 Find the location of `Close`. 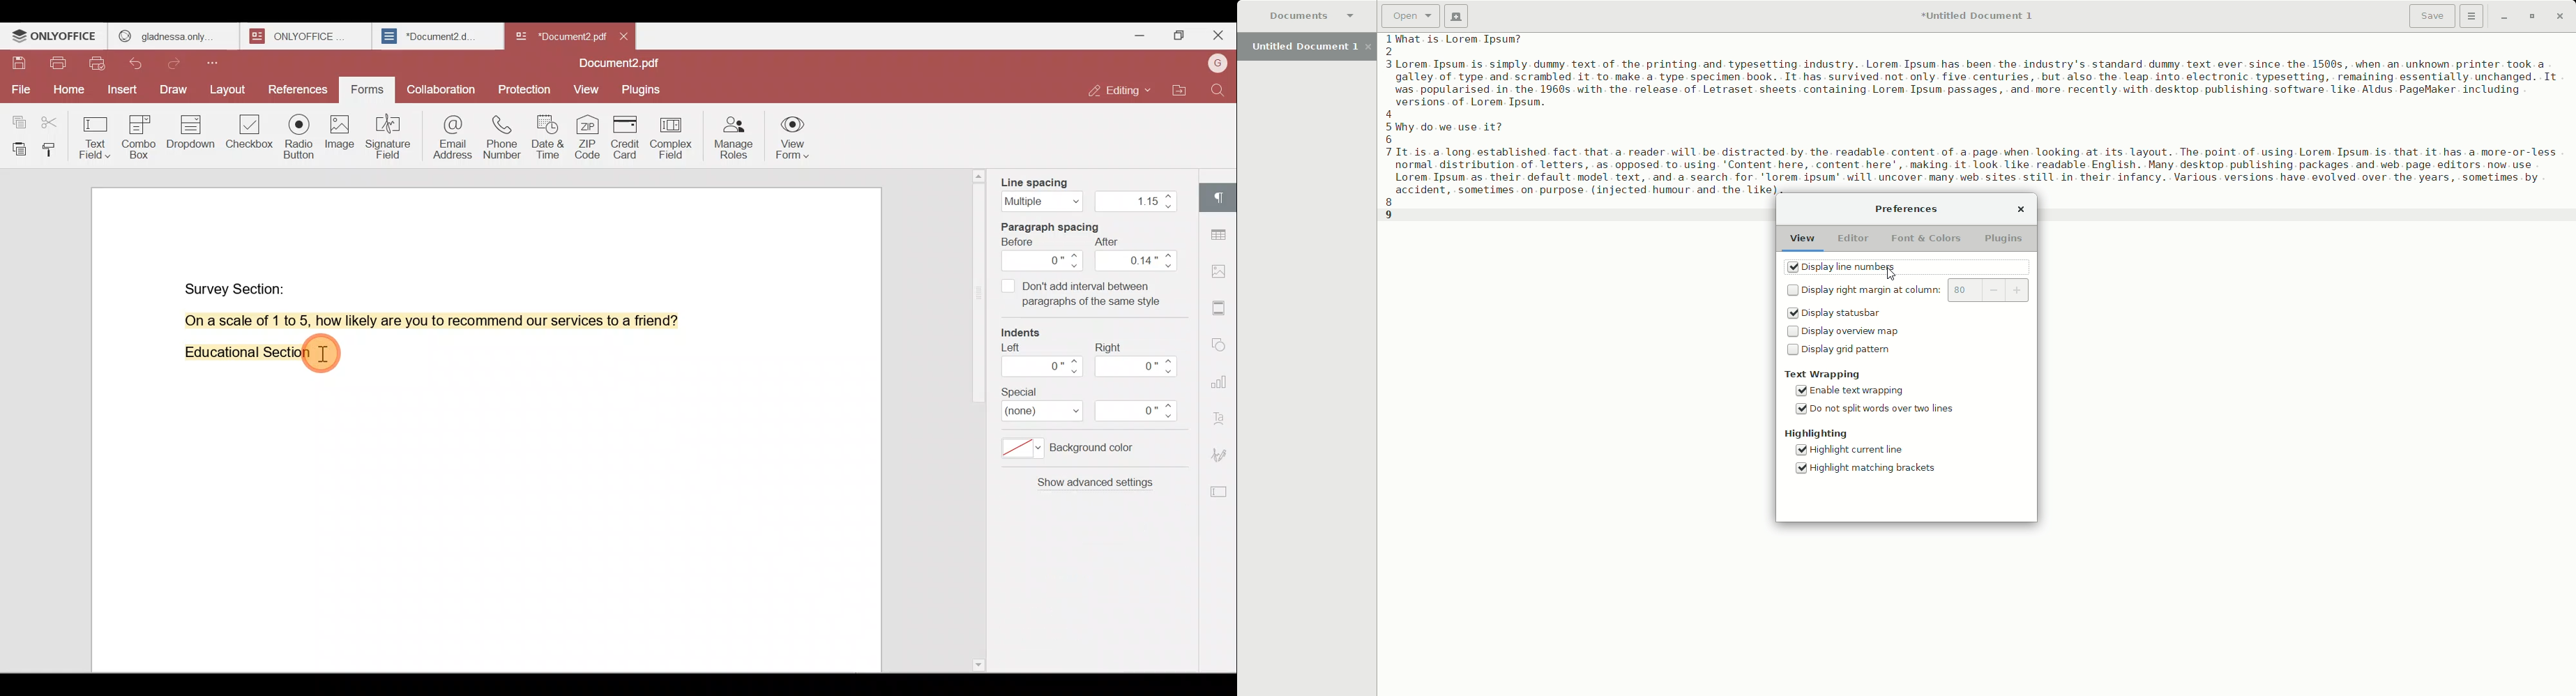

Close is located at coordinates (2024, 209).